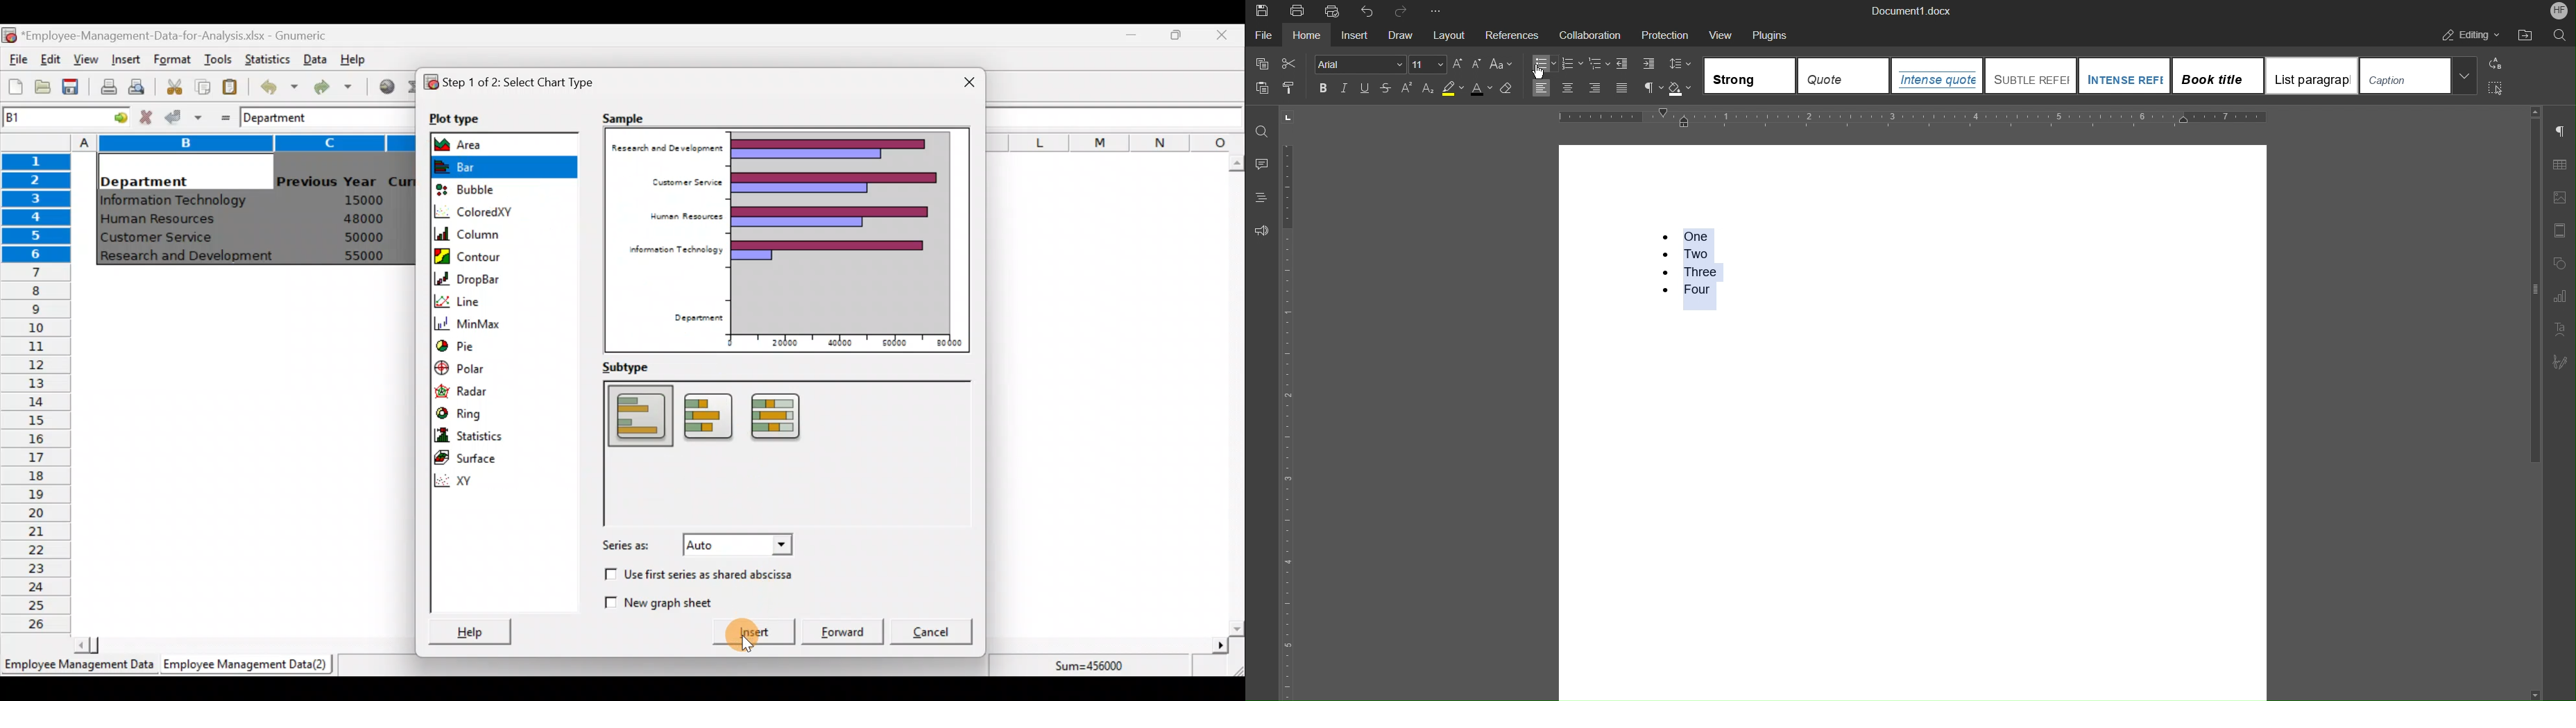 The width and height of the screenshot is (2576, 728). Describe the element at coordinates (1117, 140) in the screenshot. I see `Columns` at that location.